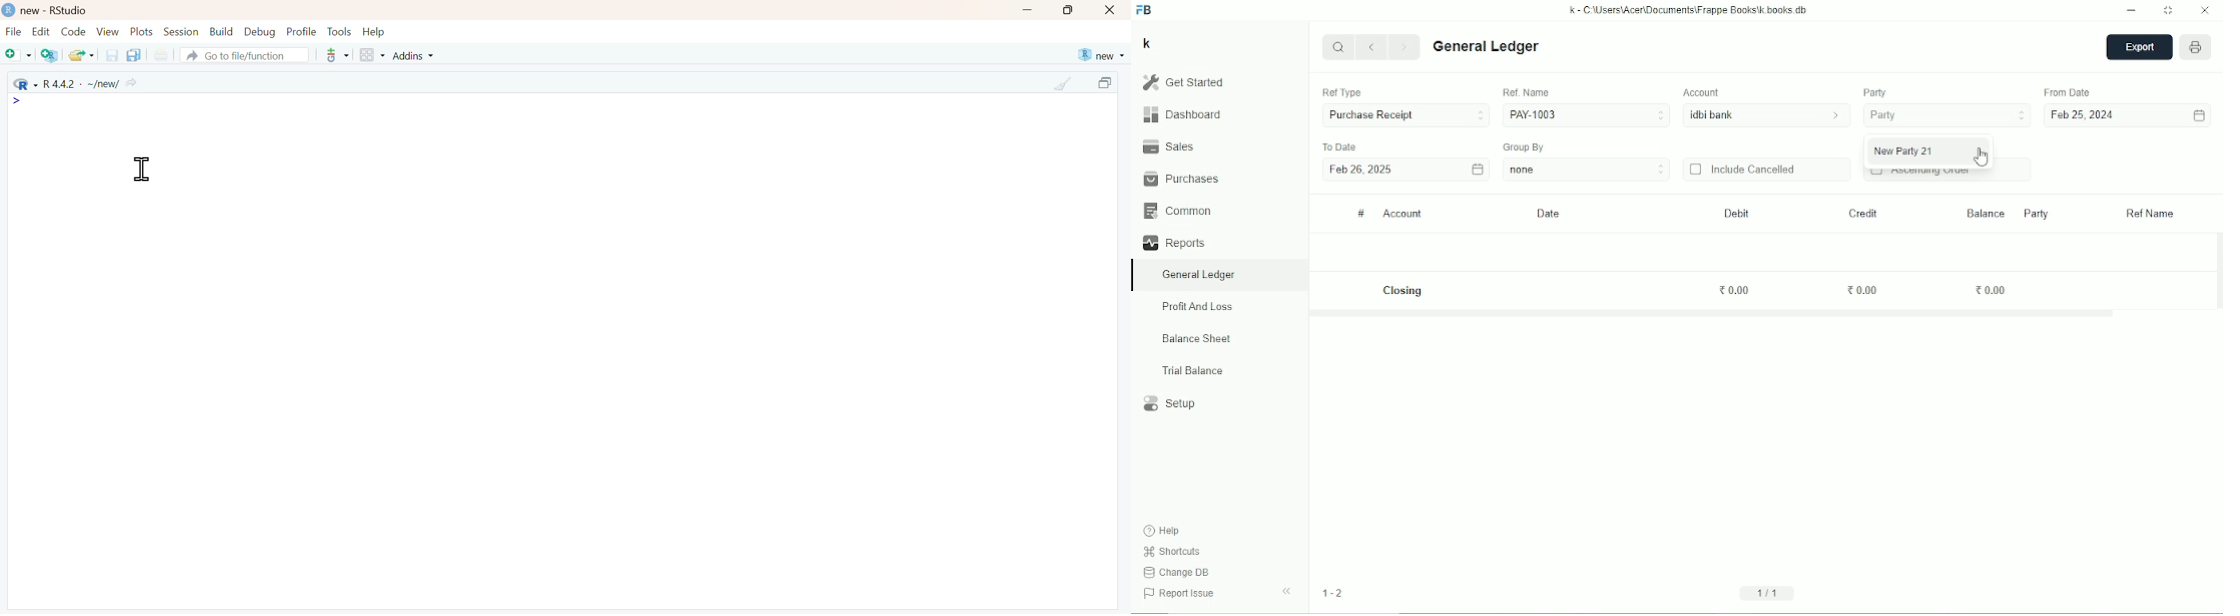 This screenshot has height=616, width=2240. Describe the element at coordinates (1100, 55) in the screenshot. I see `new` at that location.